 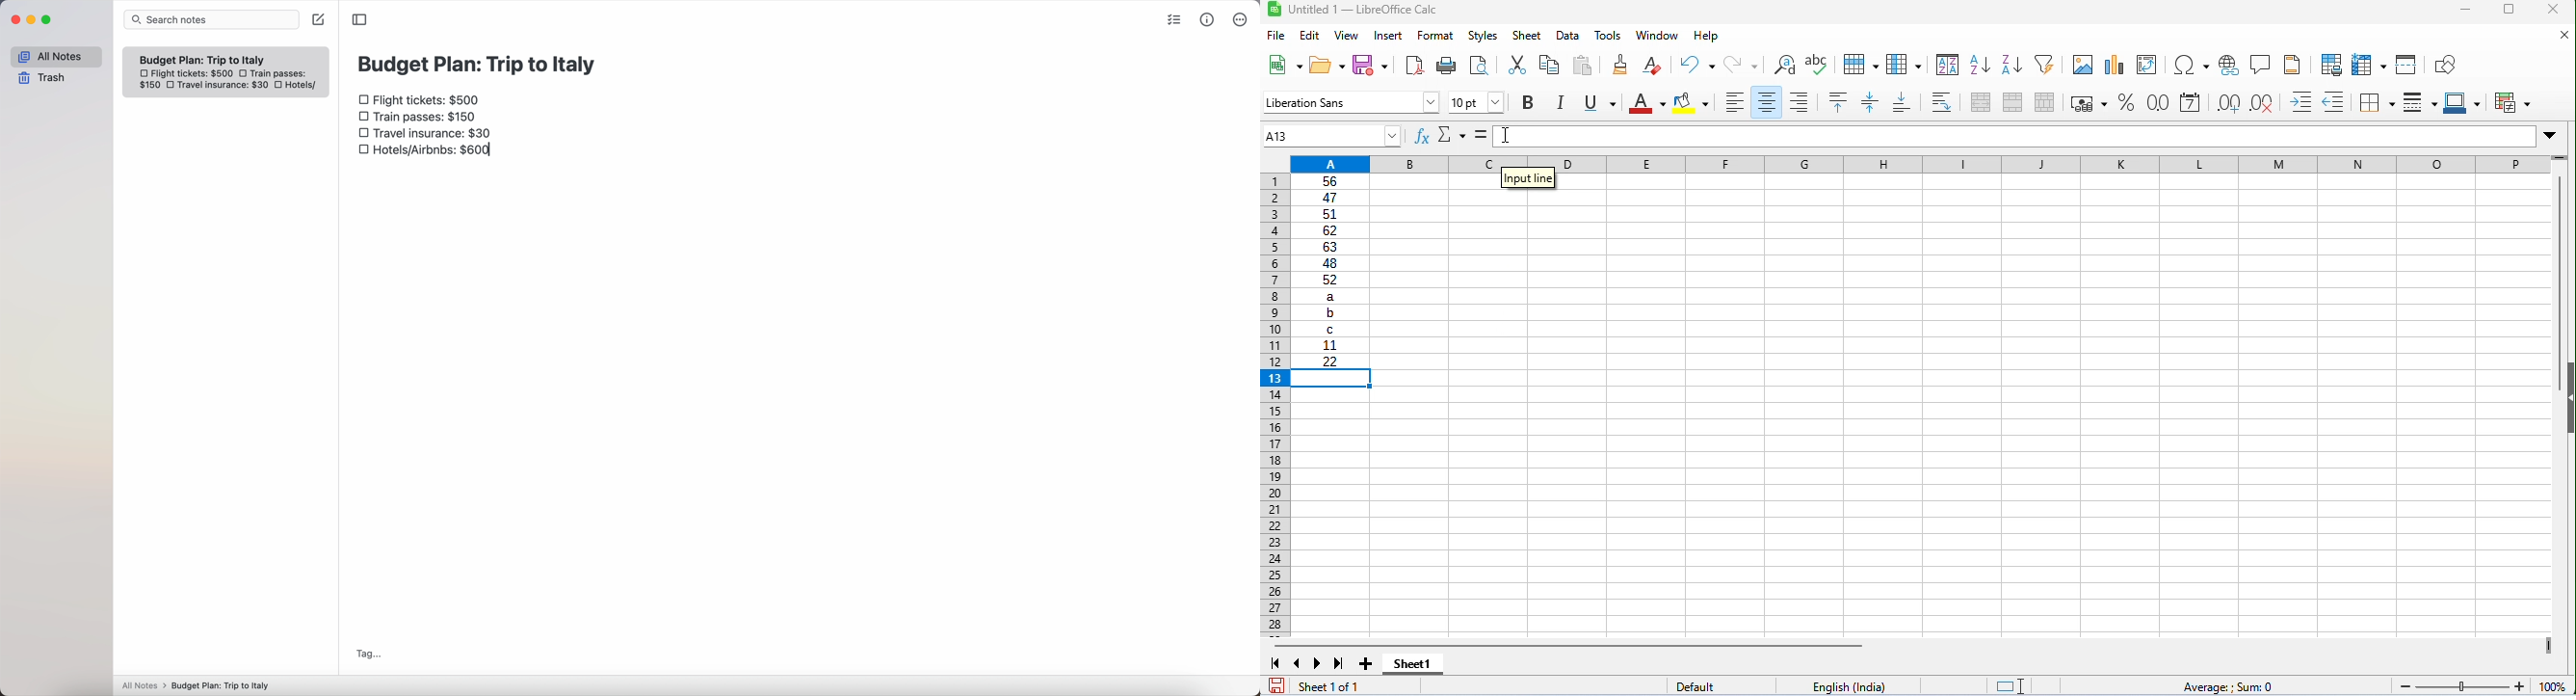 I want to click on font color, so click(x=1647, y=103).